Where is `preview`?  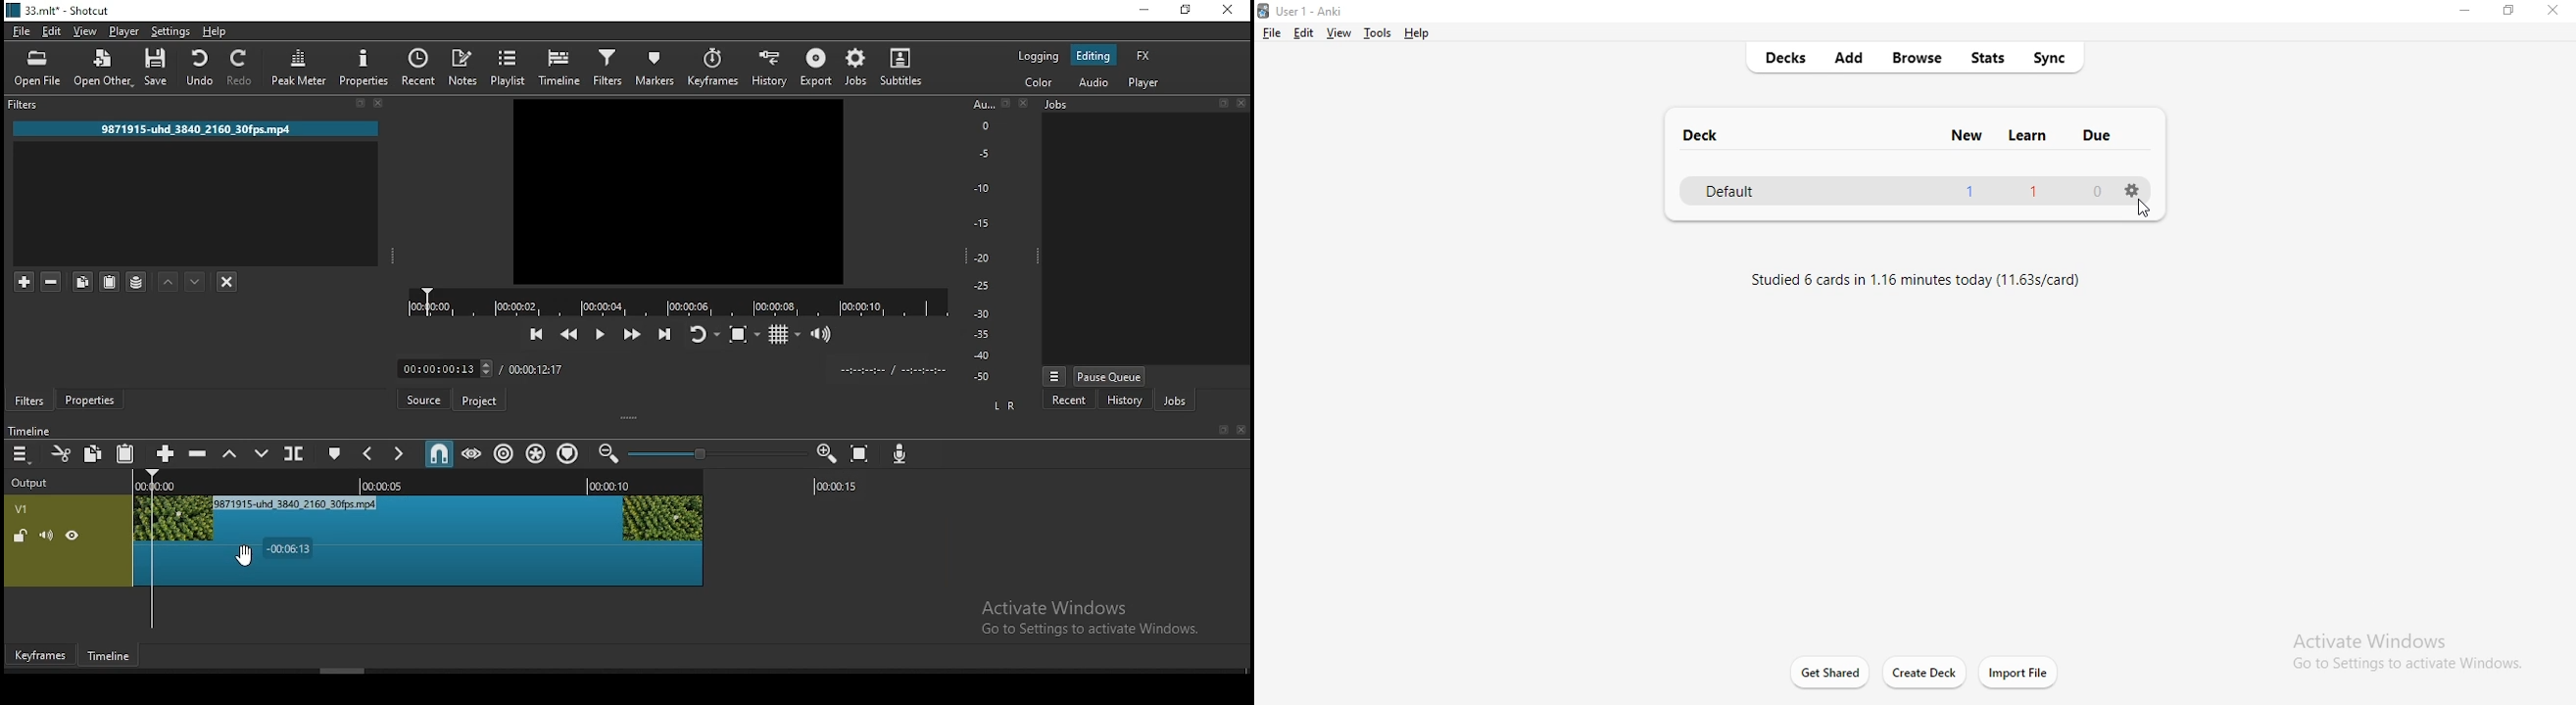
preview is located at coordinates (677, 190).